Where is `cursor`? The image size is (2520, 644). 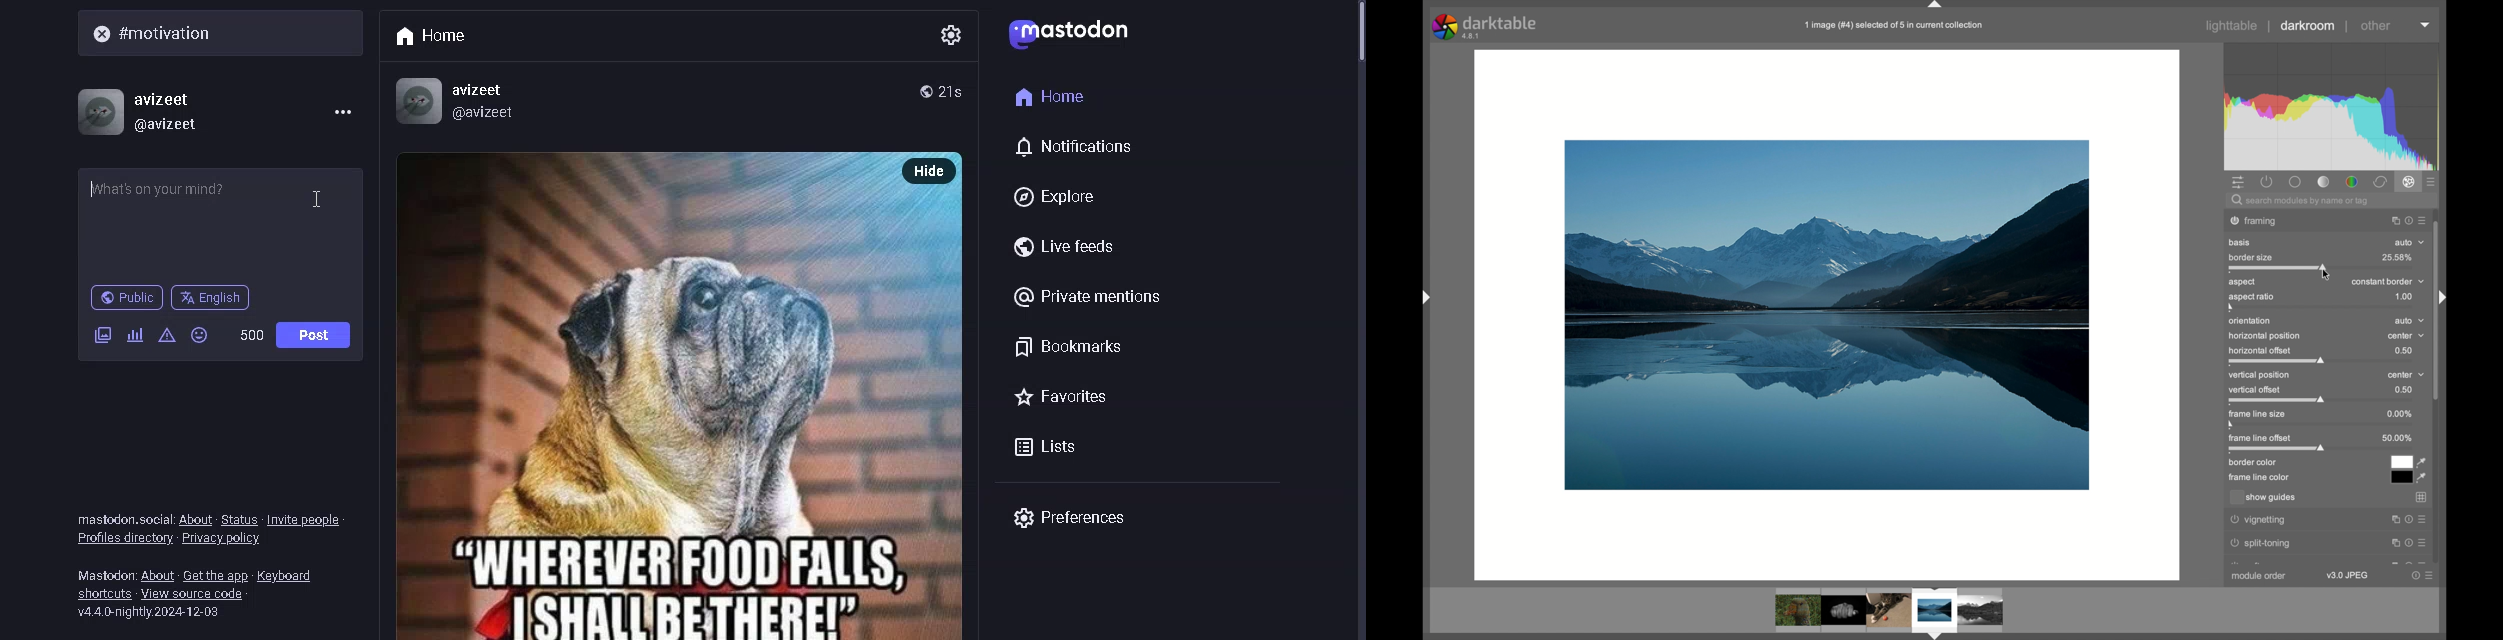
cursor is located at coordinates (2327, 276).